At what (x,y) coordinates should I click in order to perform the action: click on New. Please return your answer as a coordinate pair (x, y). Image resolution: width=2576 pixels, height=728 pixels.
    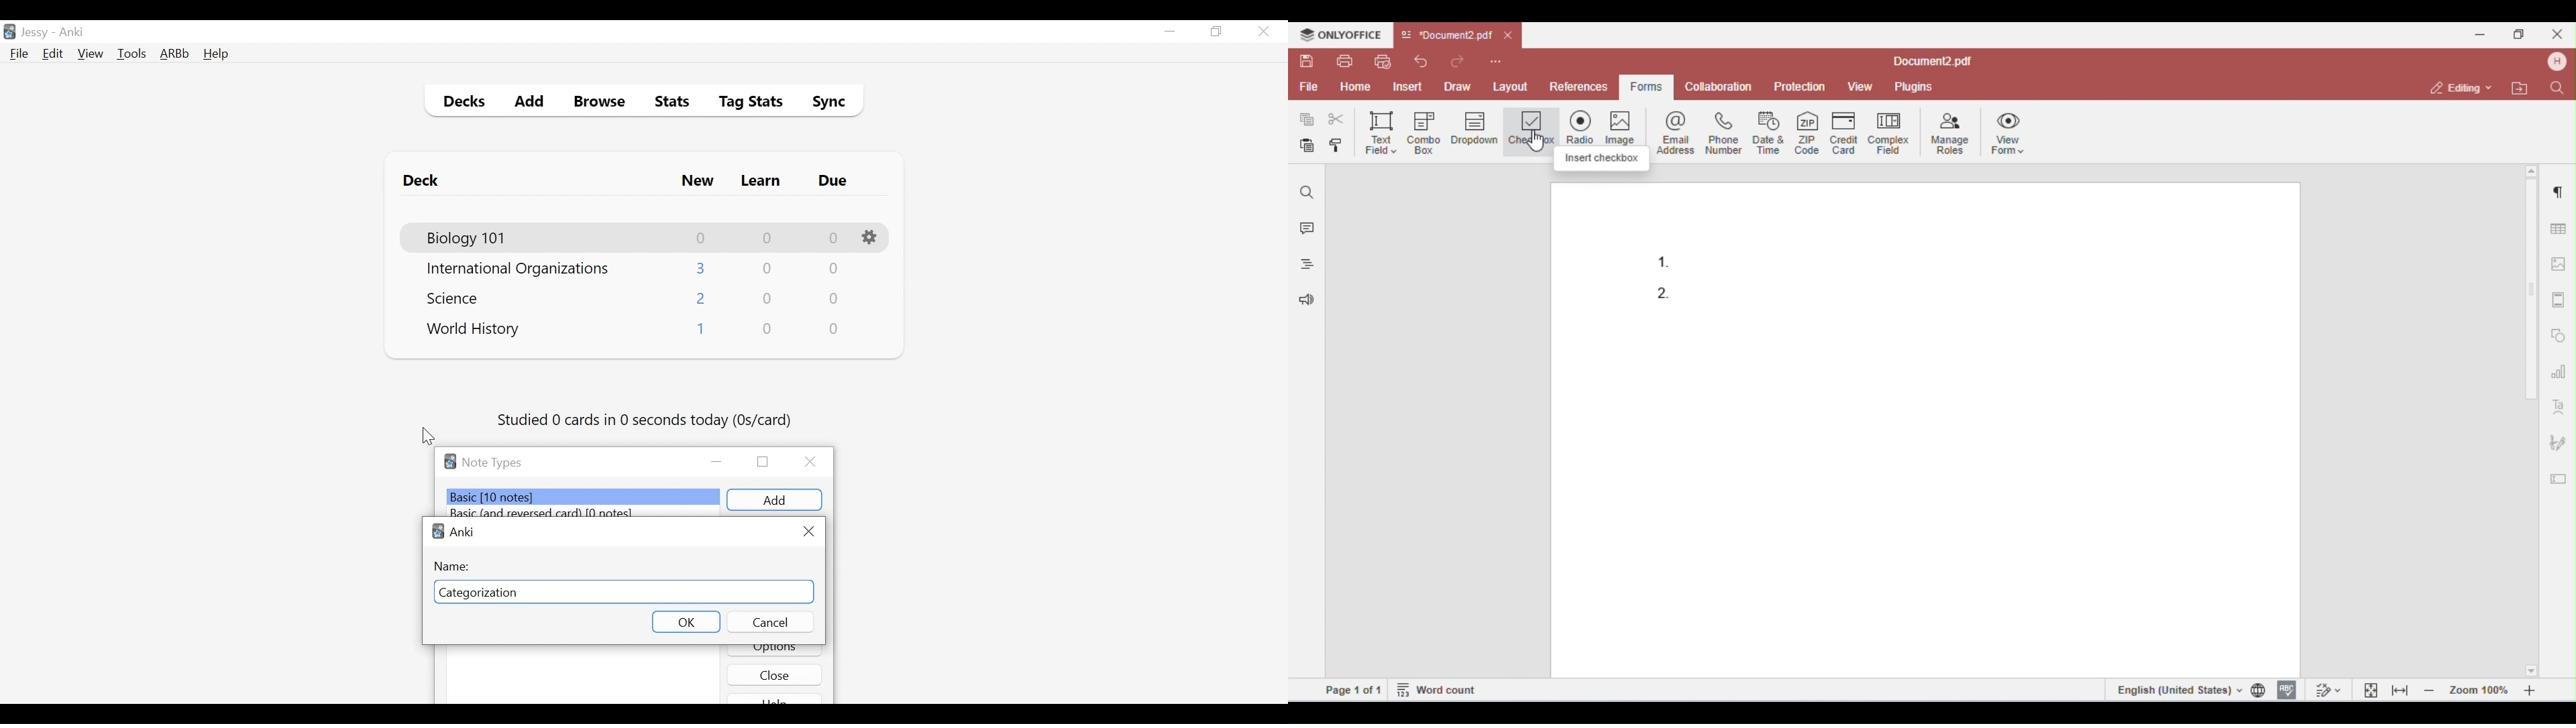
    Looking at the image, I should click on (698, 182).